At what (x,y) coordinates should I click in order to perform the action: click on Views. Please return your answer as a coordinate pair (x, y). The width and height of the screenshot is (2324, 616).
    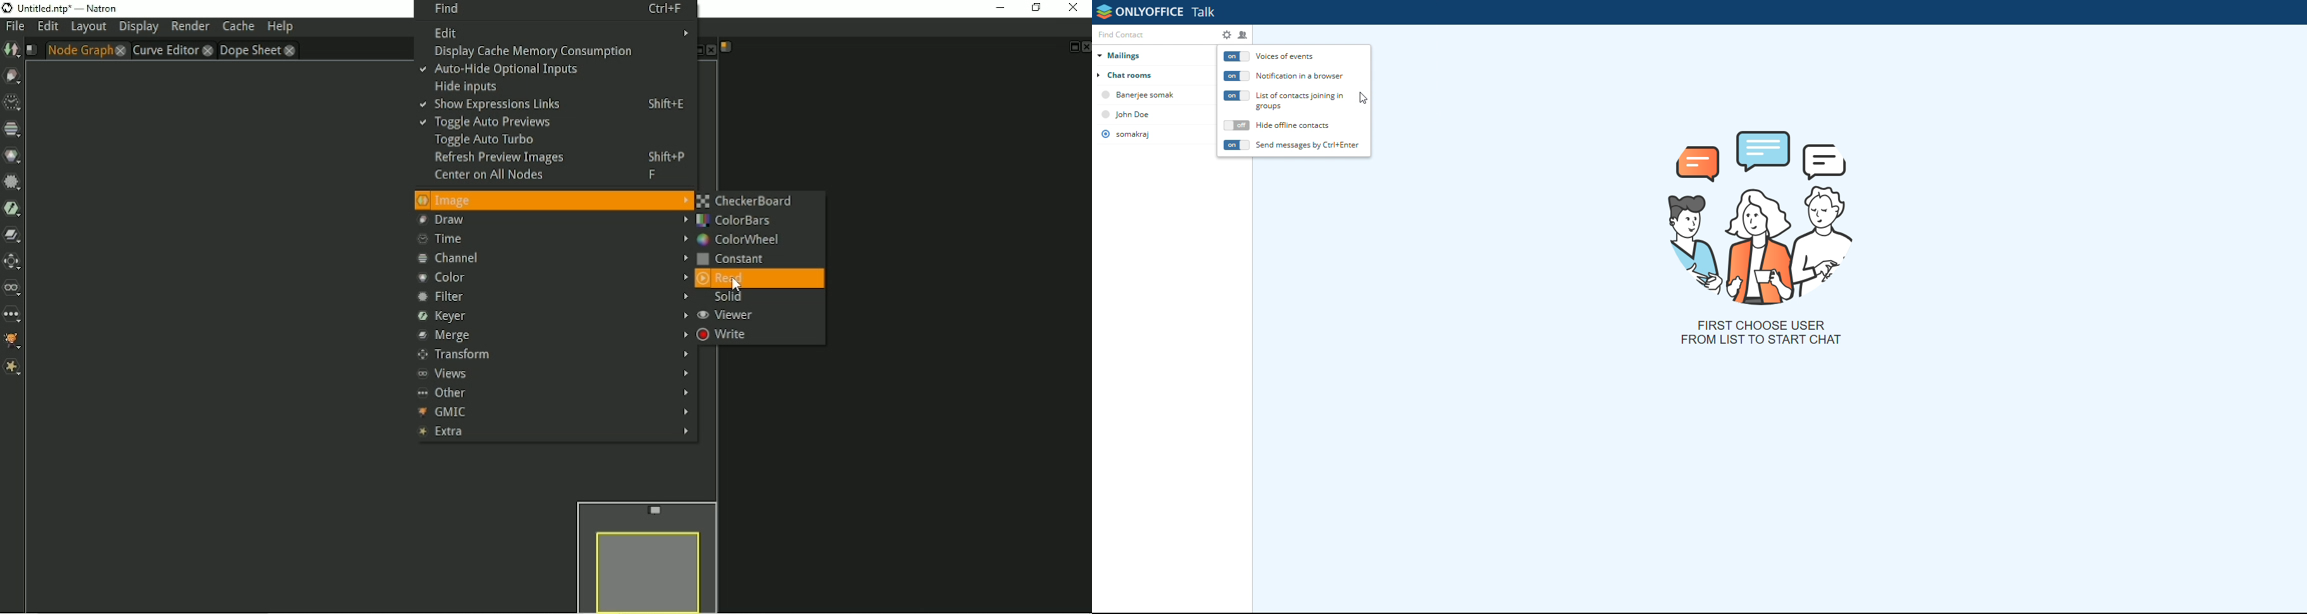
    Looking at the image, I should click on (13, 288).